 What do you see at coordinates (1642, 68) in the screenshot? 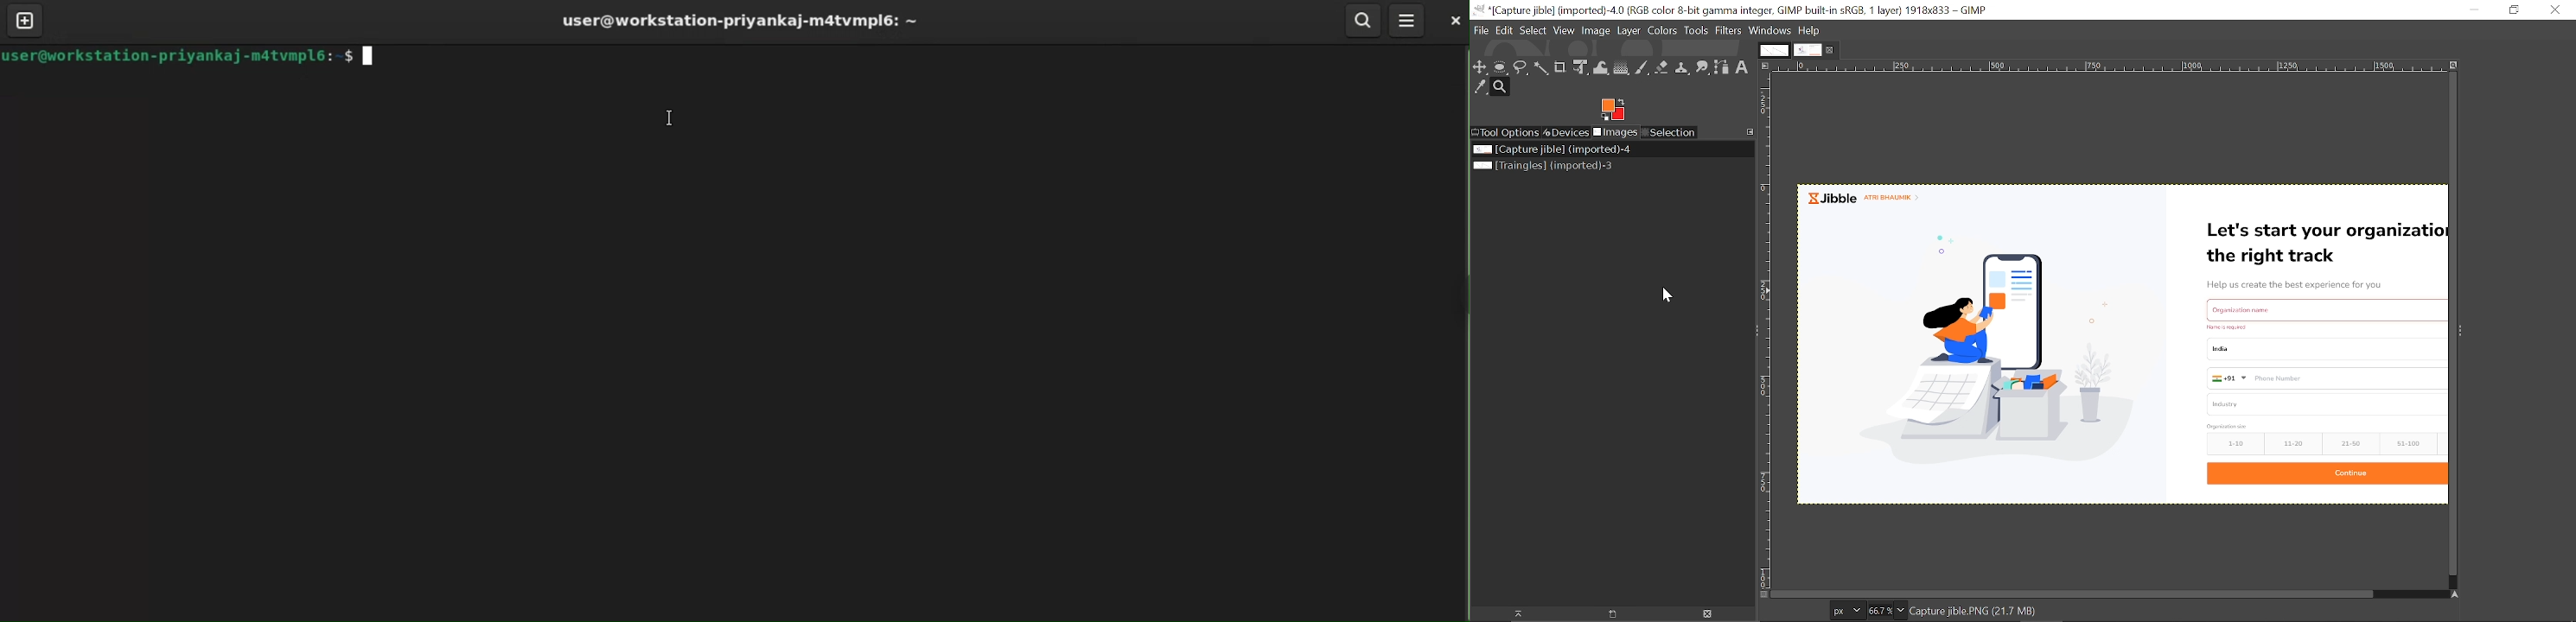
I see `paintbrush tool` at bounding box center [1642, 68].